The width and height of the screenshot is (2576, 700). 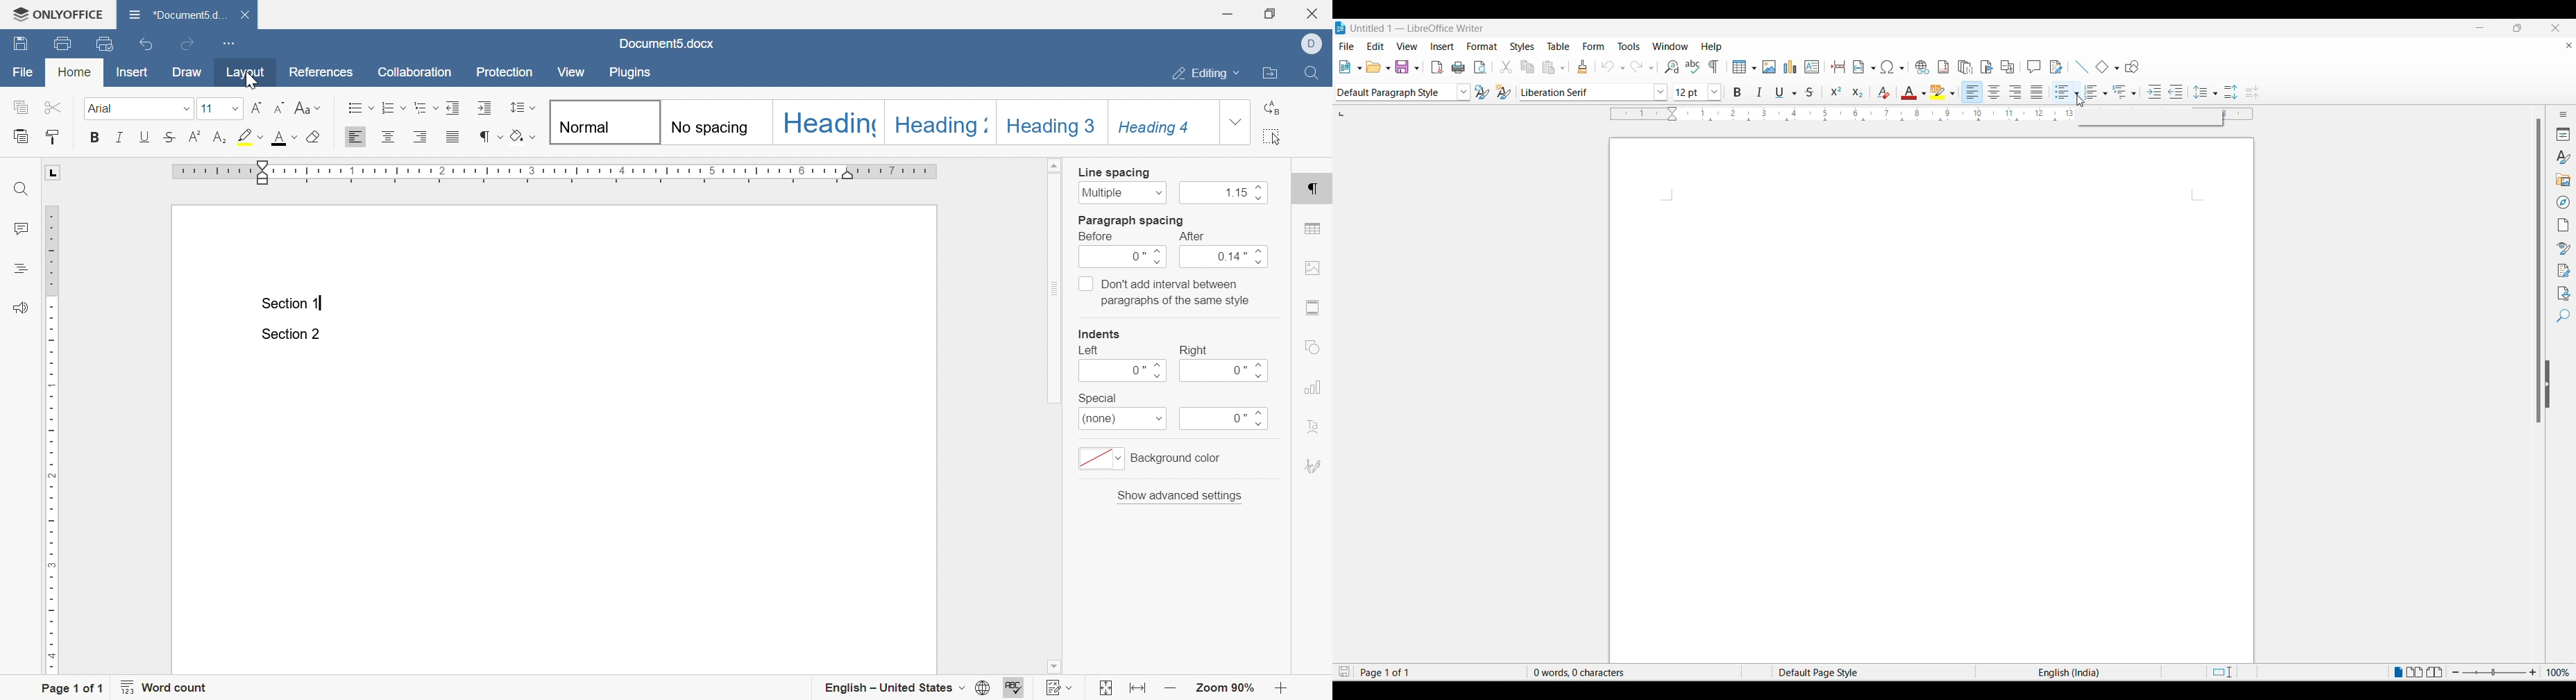 What do you see at coordinates (54, 173) in the screenshot?
I see `L` at bounding box center [54, 173].